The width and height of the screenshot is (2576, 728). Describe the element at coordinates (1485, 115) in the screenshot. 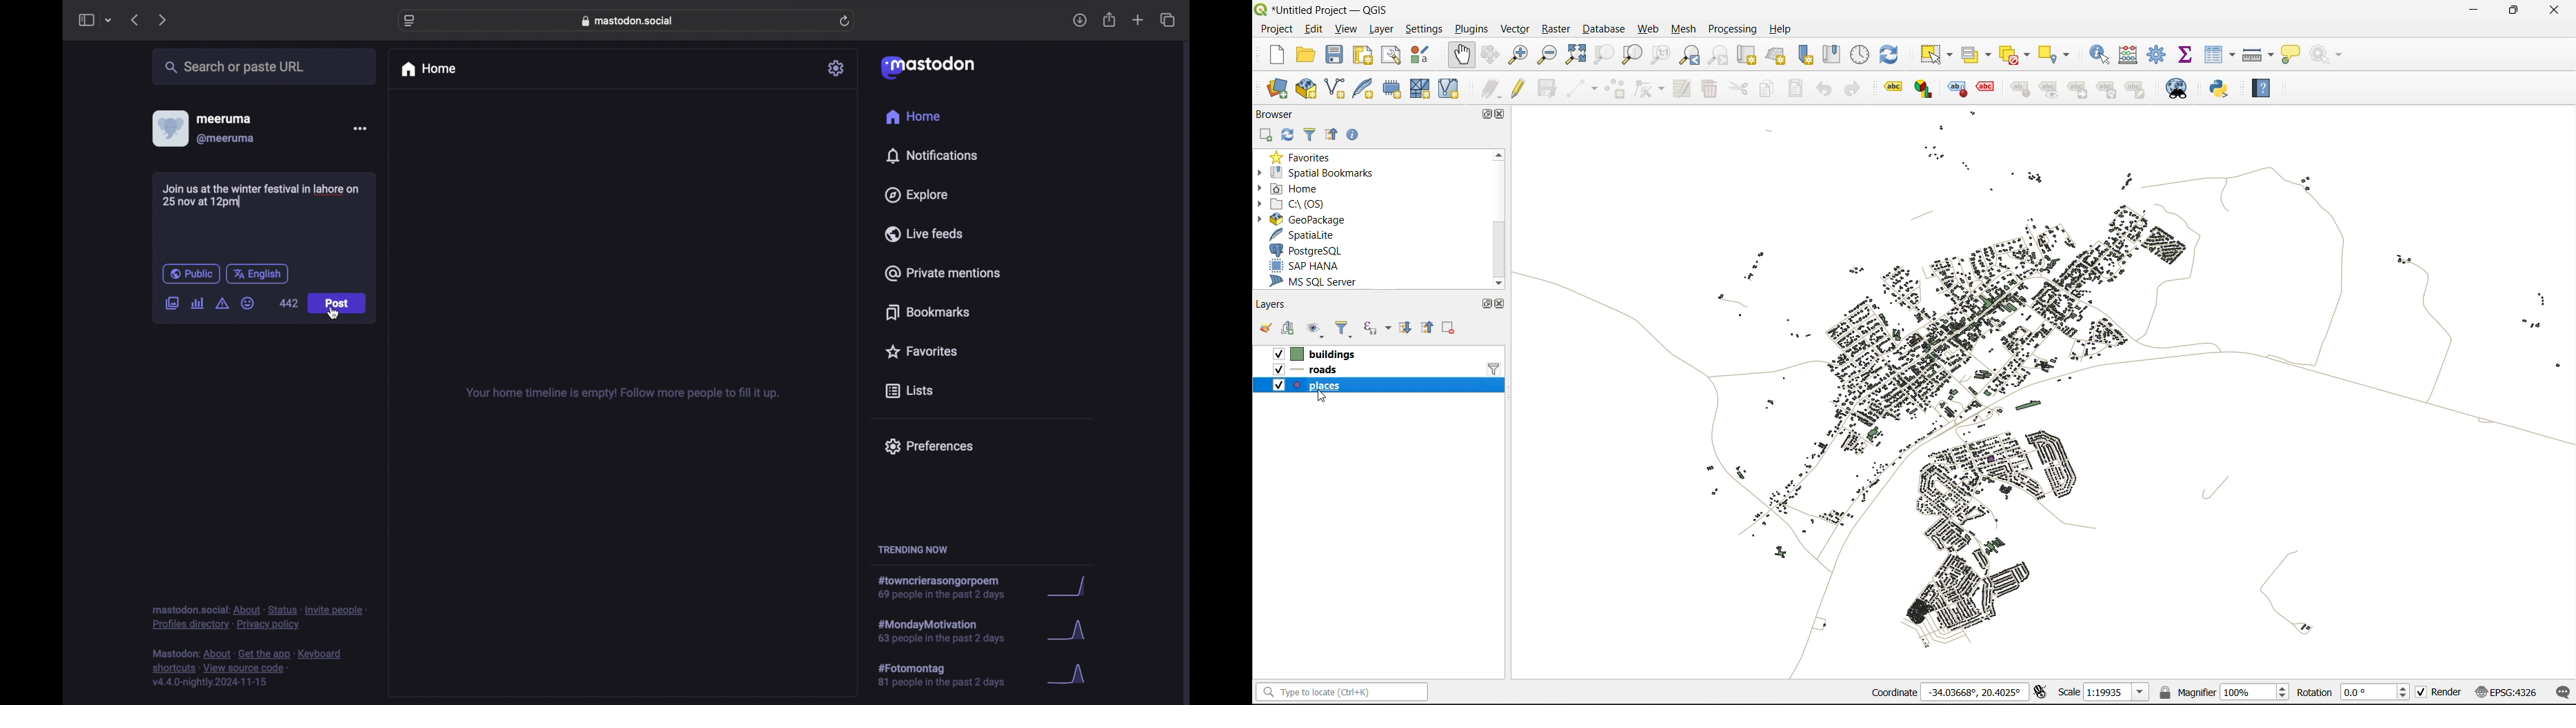

I see `maximize` at that location.